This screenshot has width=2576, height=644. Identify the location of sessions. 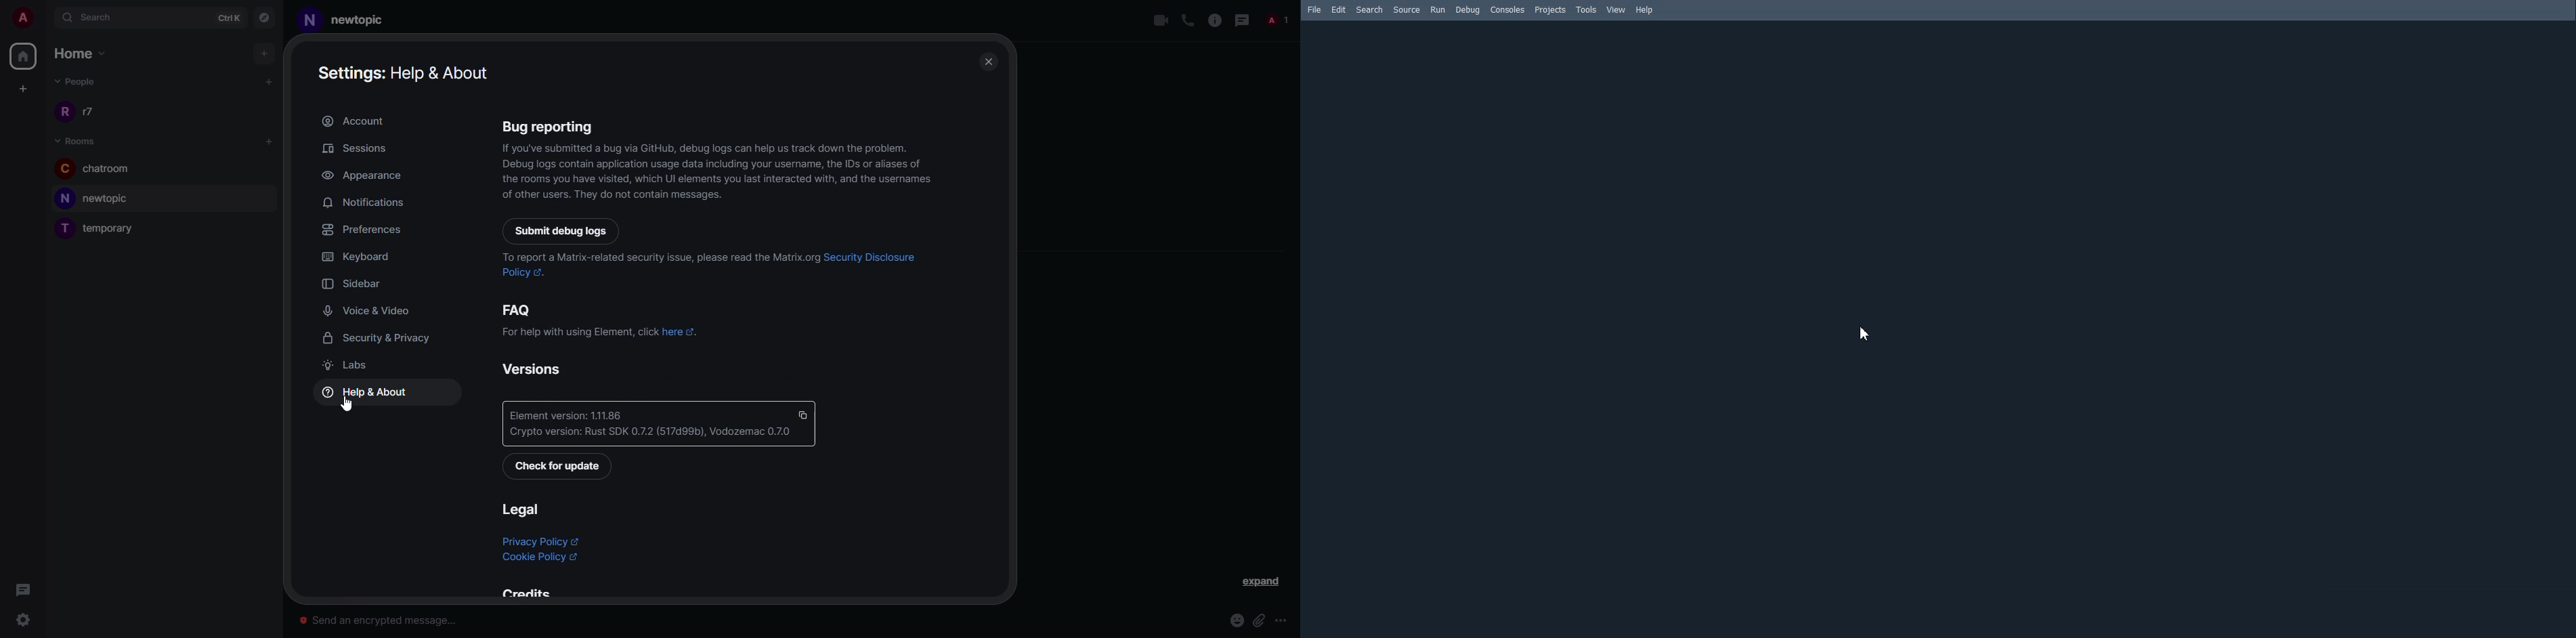
(366, 148).